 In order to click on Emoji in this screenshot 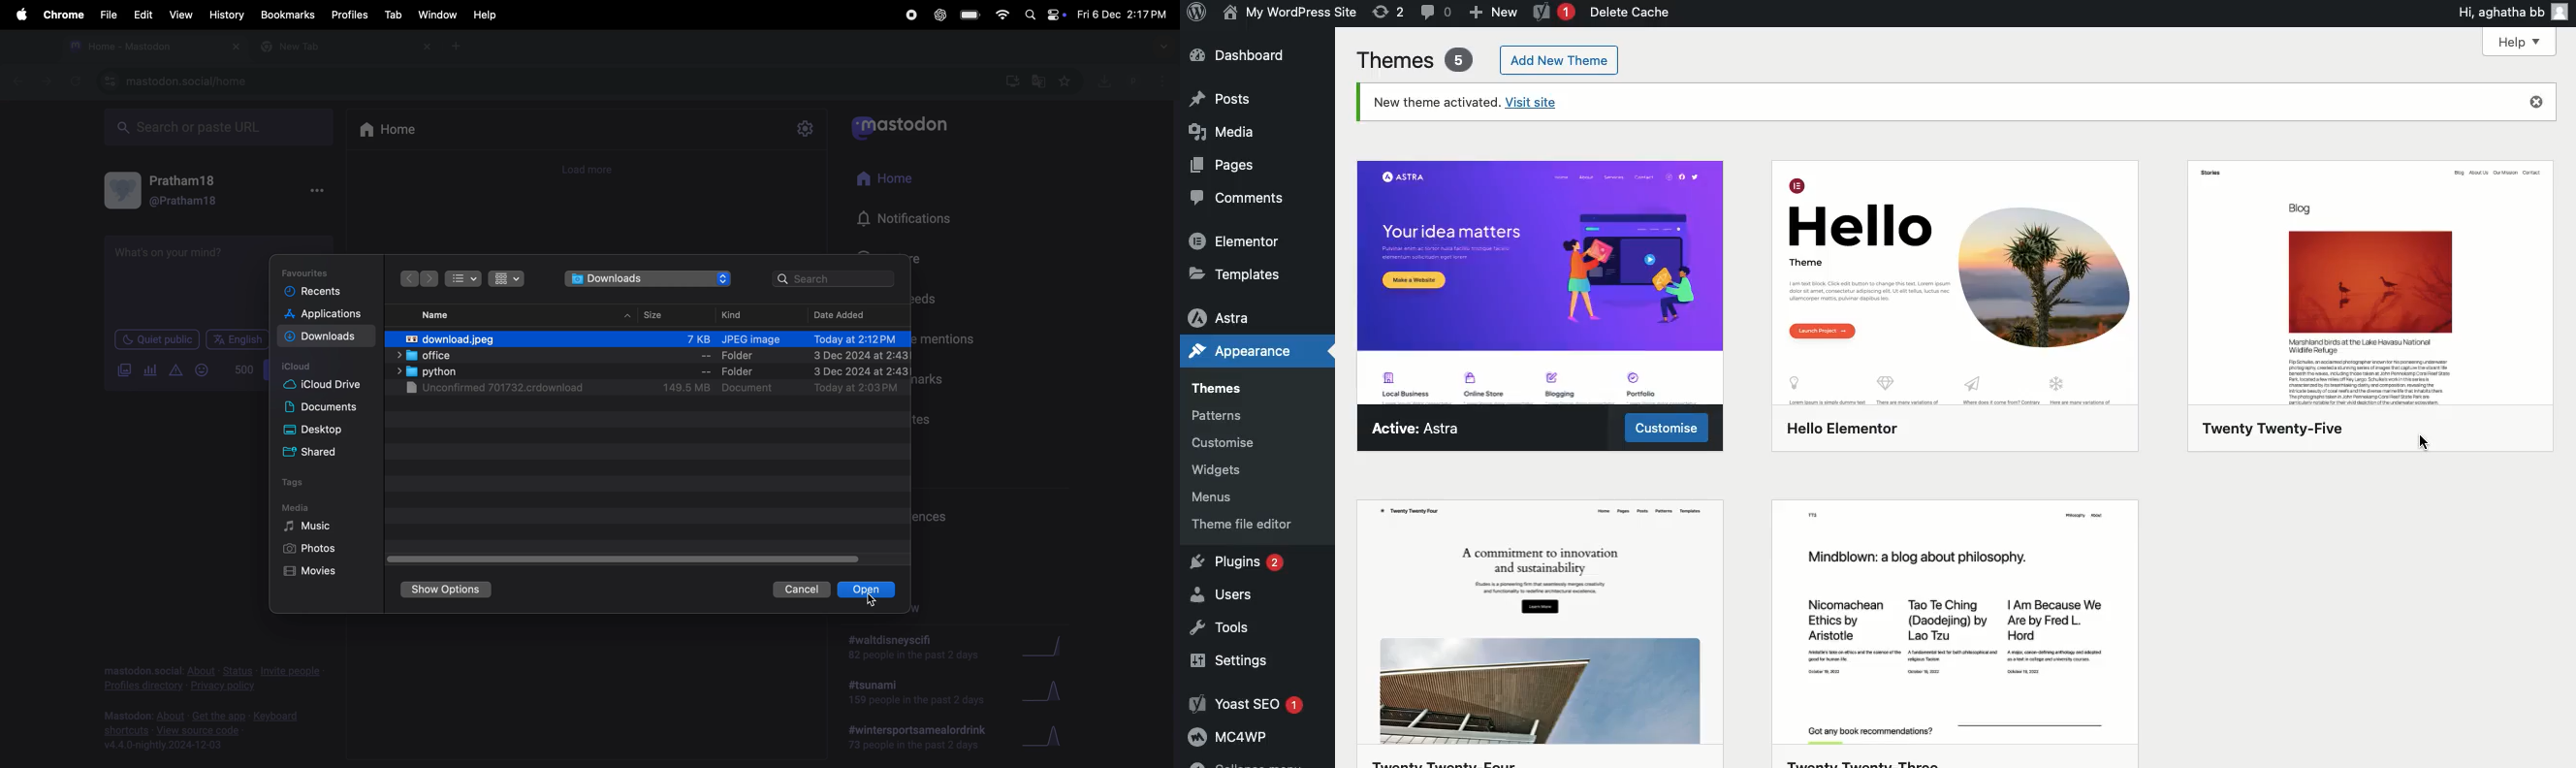, I will do `click(202, 370)`.